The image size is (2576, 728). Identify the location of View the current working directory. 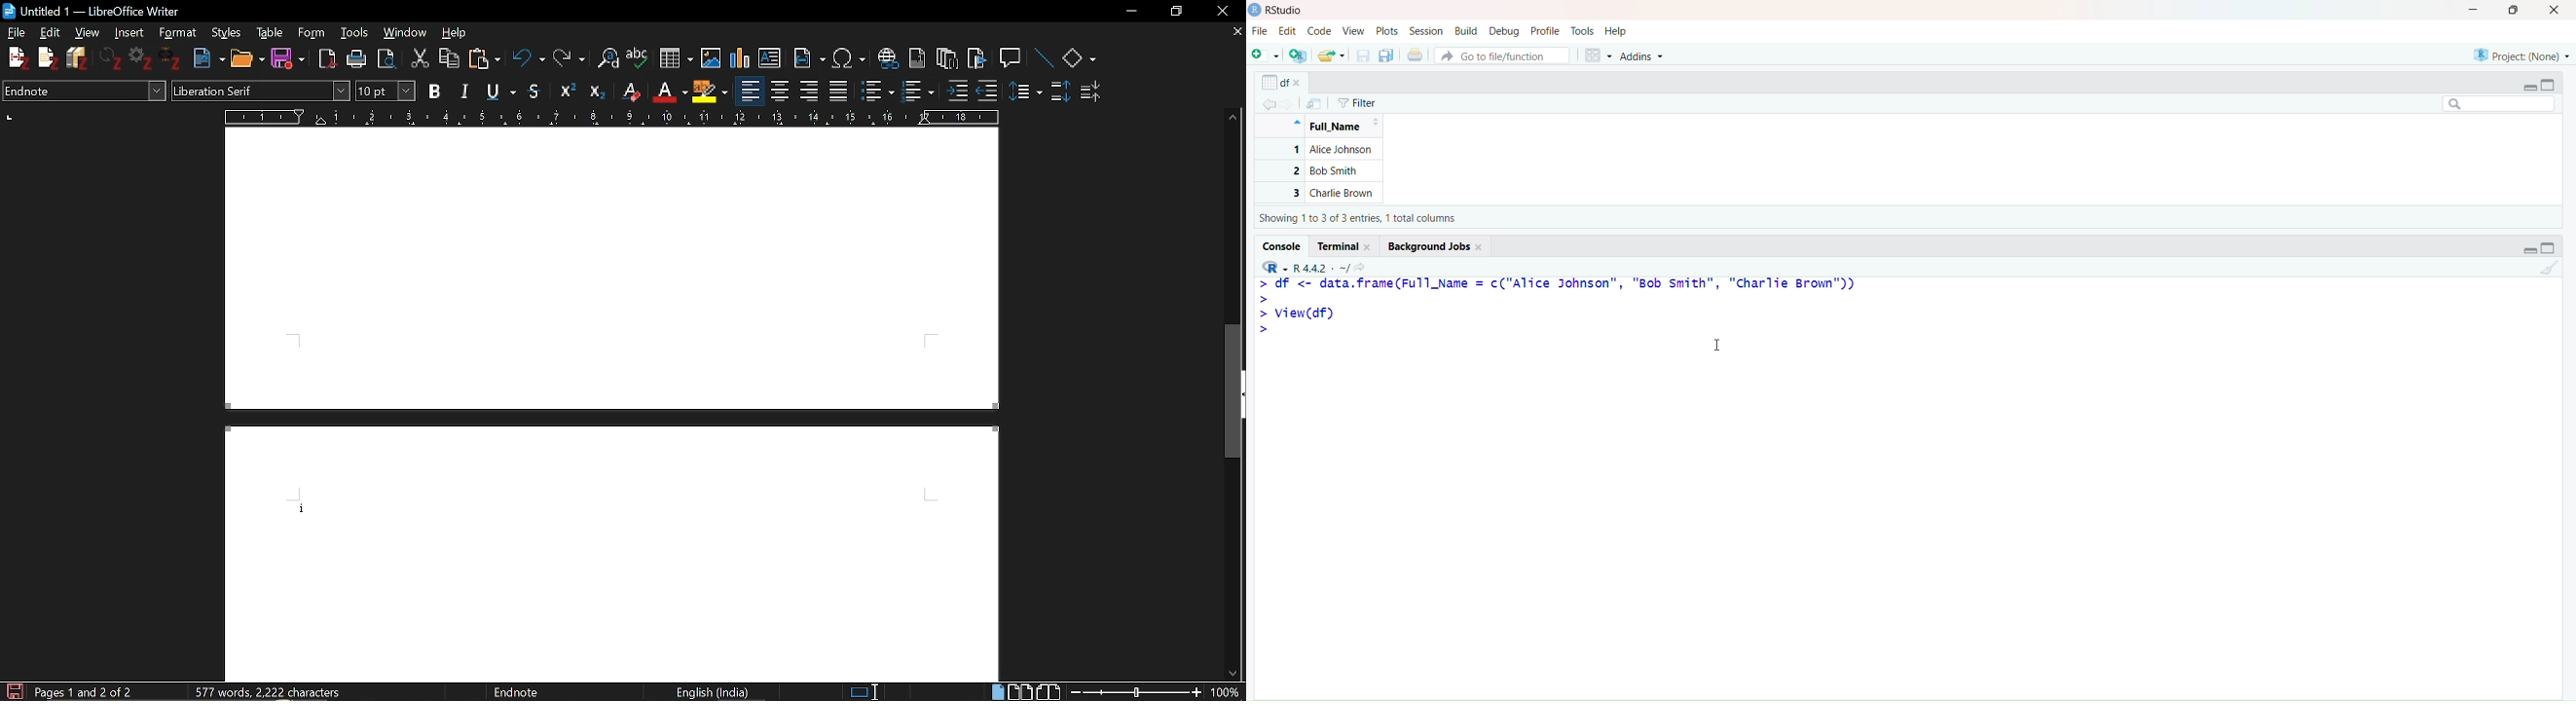
(1365, 266).